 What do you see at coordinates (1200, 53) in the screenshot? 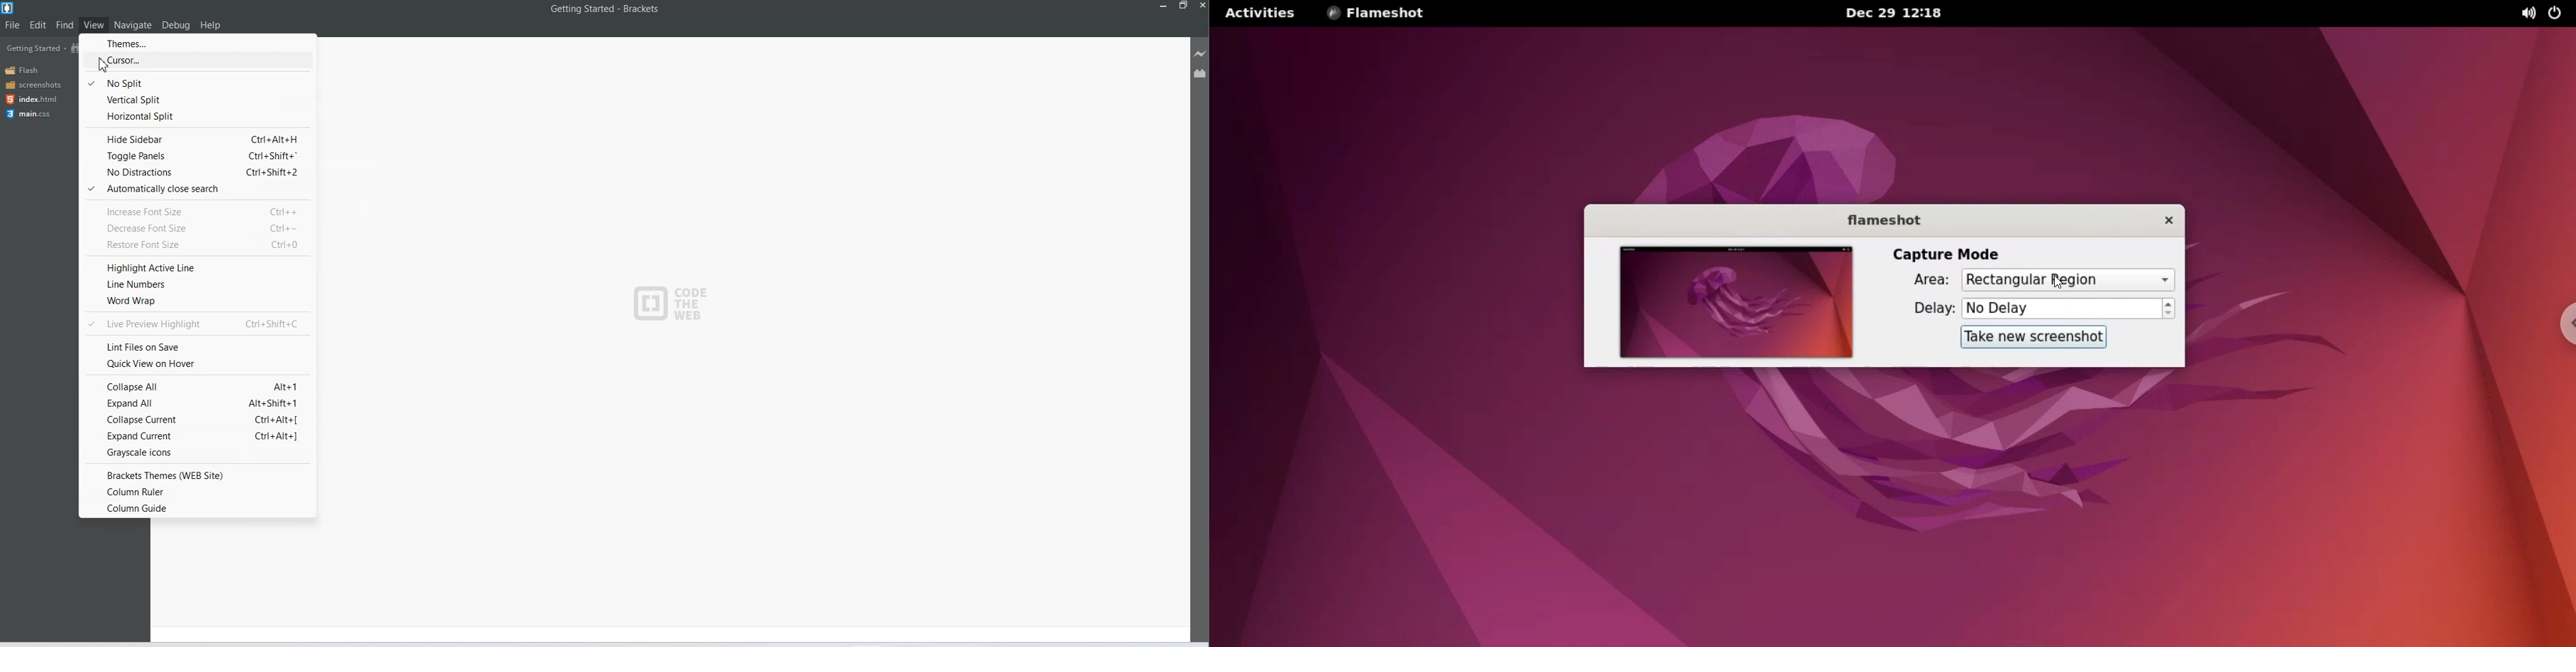
I see `Live Preview` at bounding box center [1200, 53].